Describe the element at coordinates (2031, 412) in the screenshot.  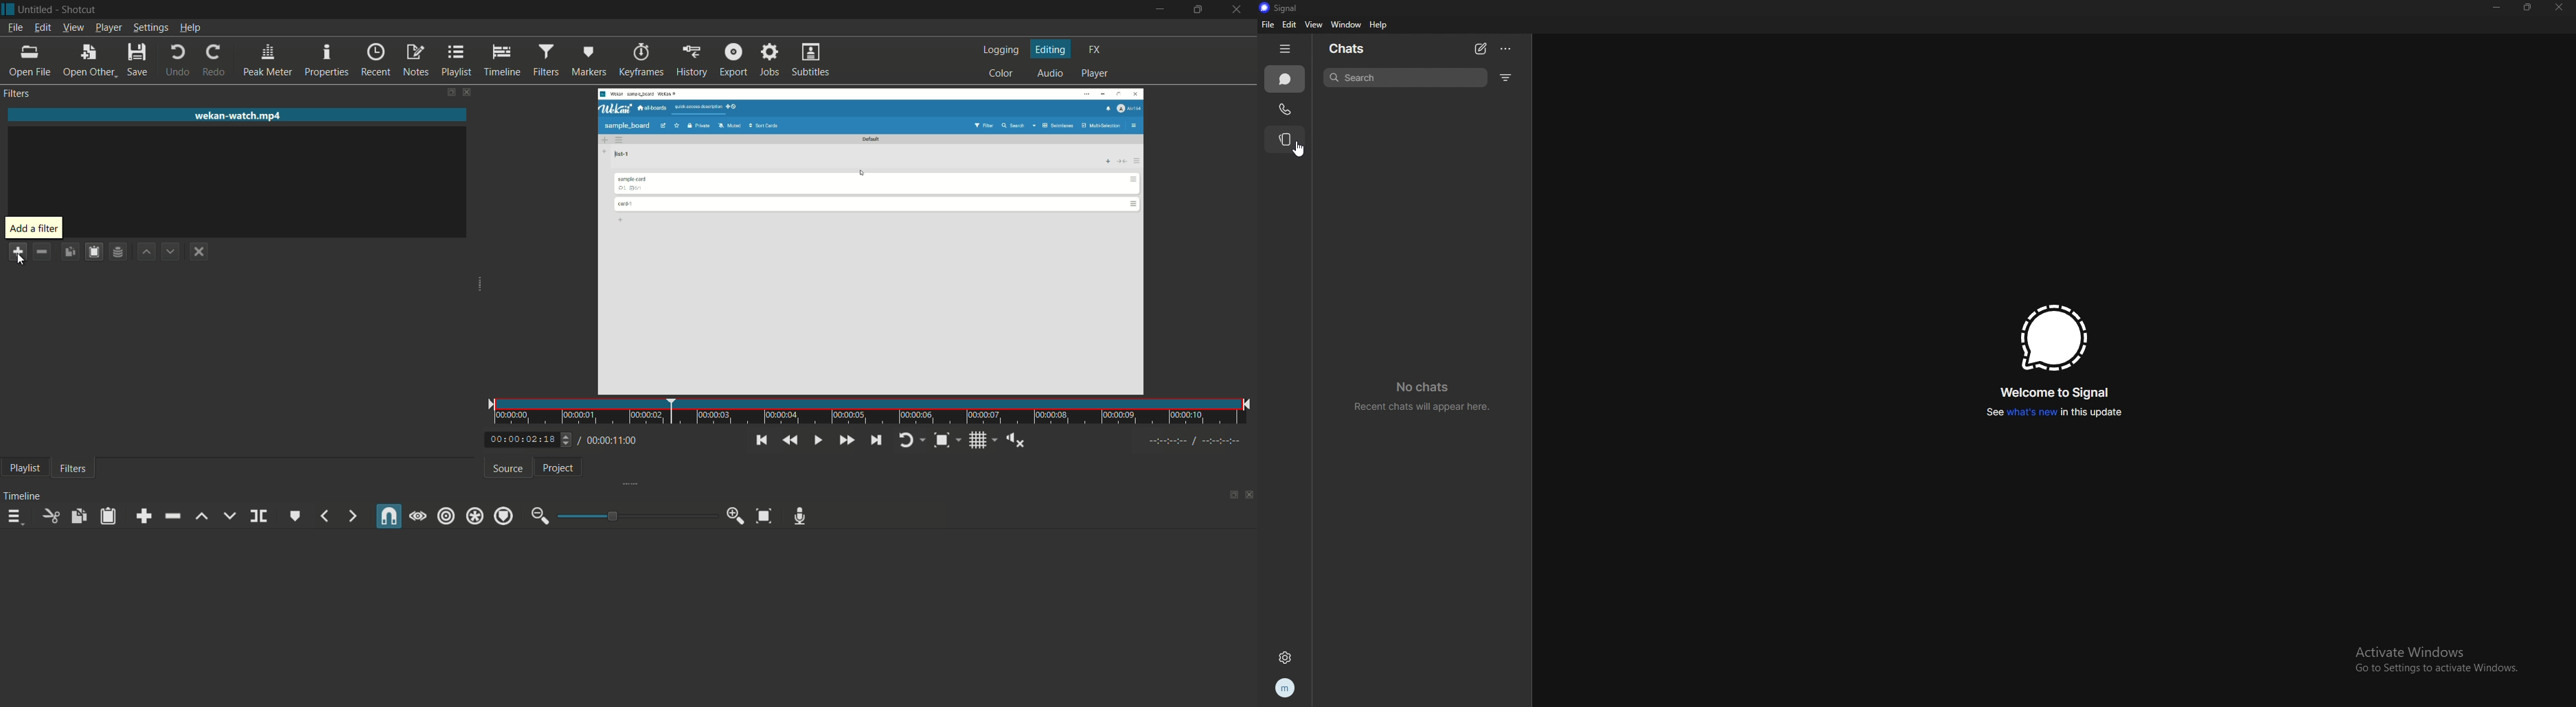
I see `what's new` at that location.